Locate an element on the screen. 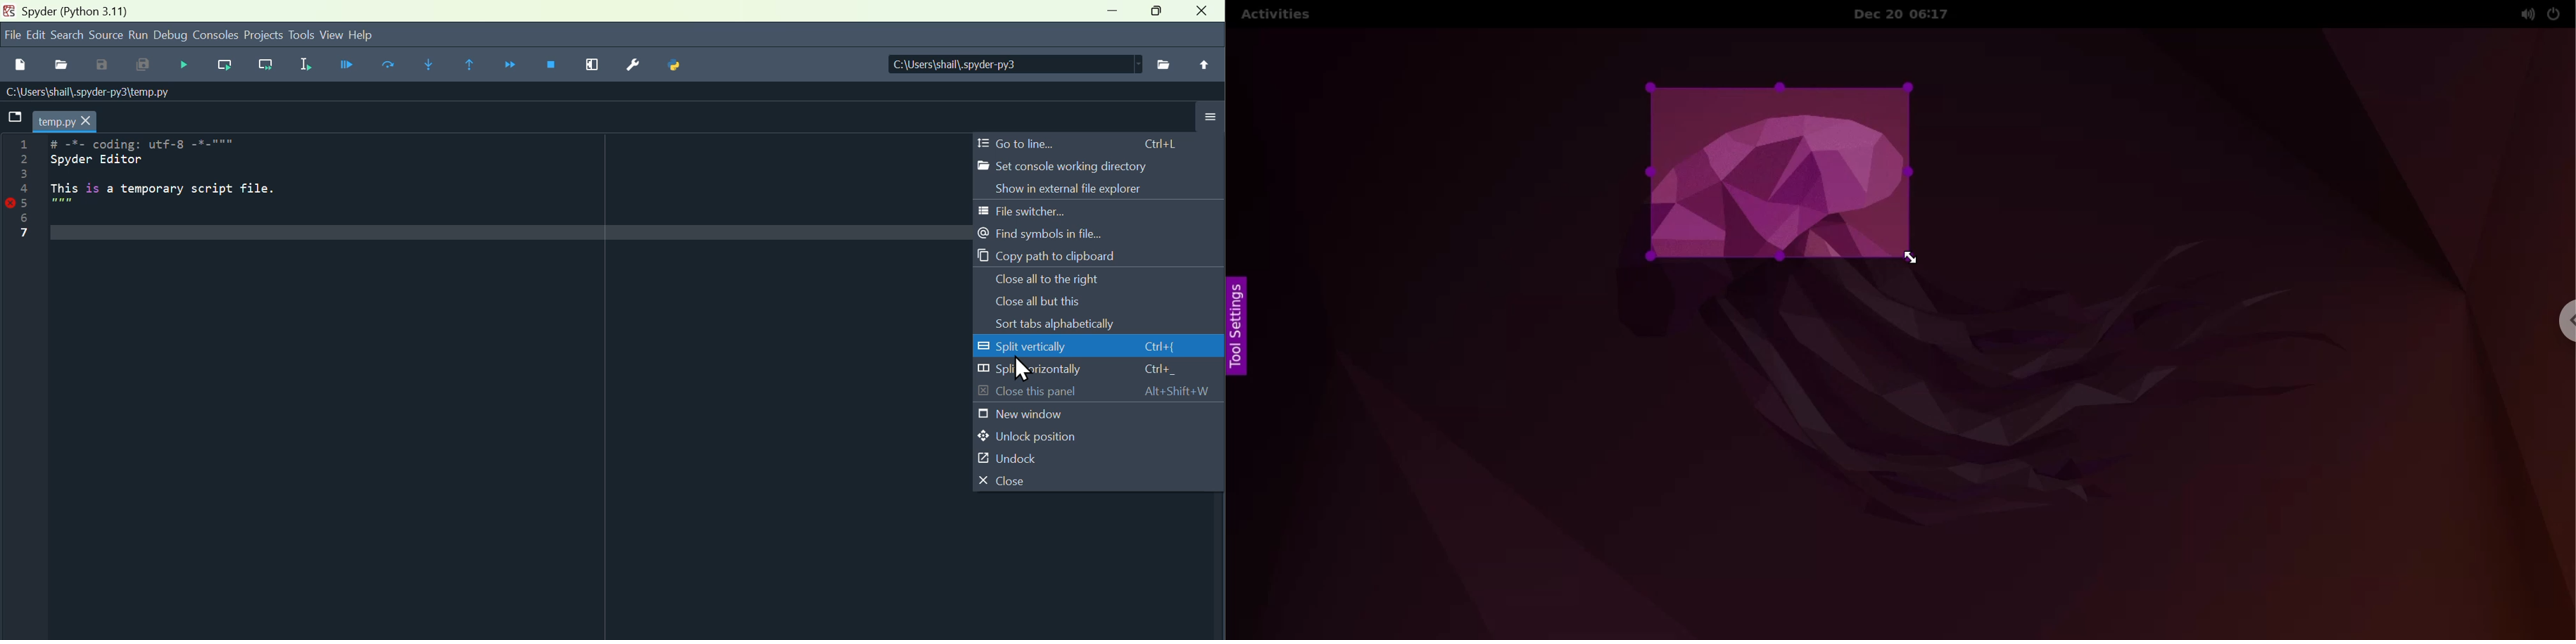 The image size is (2576, 644). show in external file explorer is located at coordinates (1097, 189).